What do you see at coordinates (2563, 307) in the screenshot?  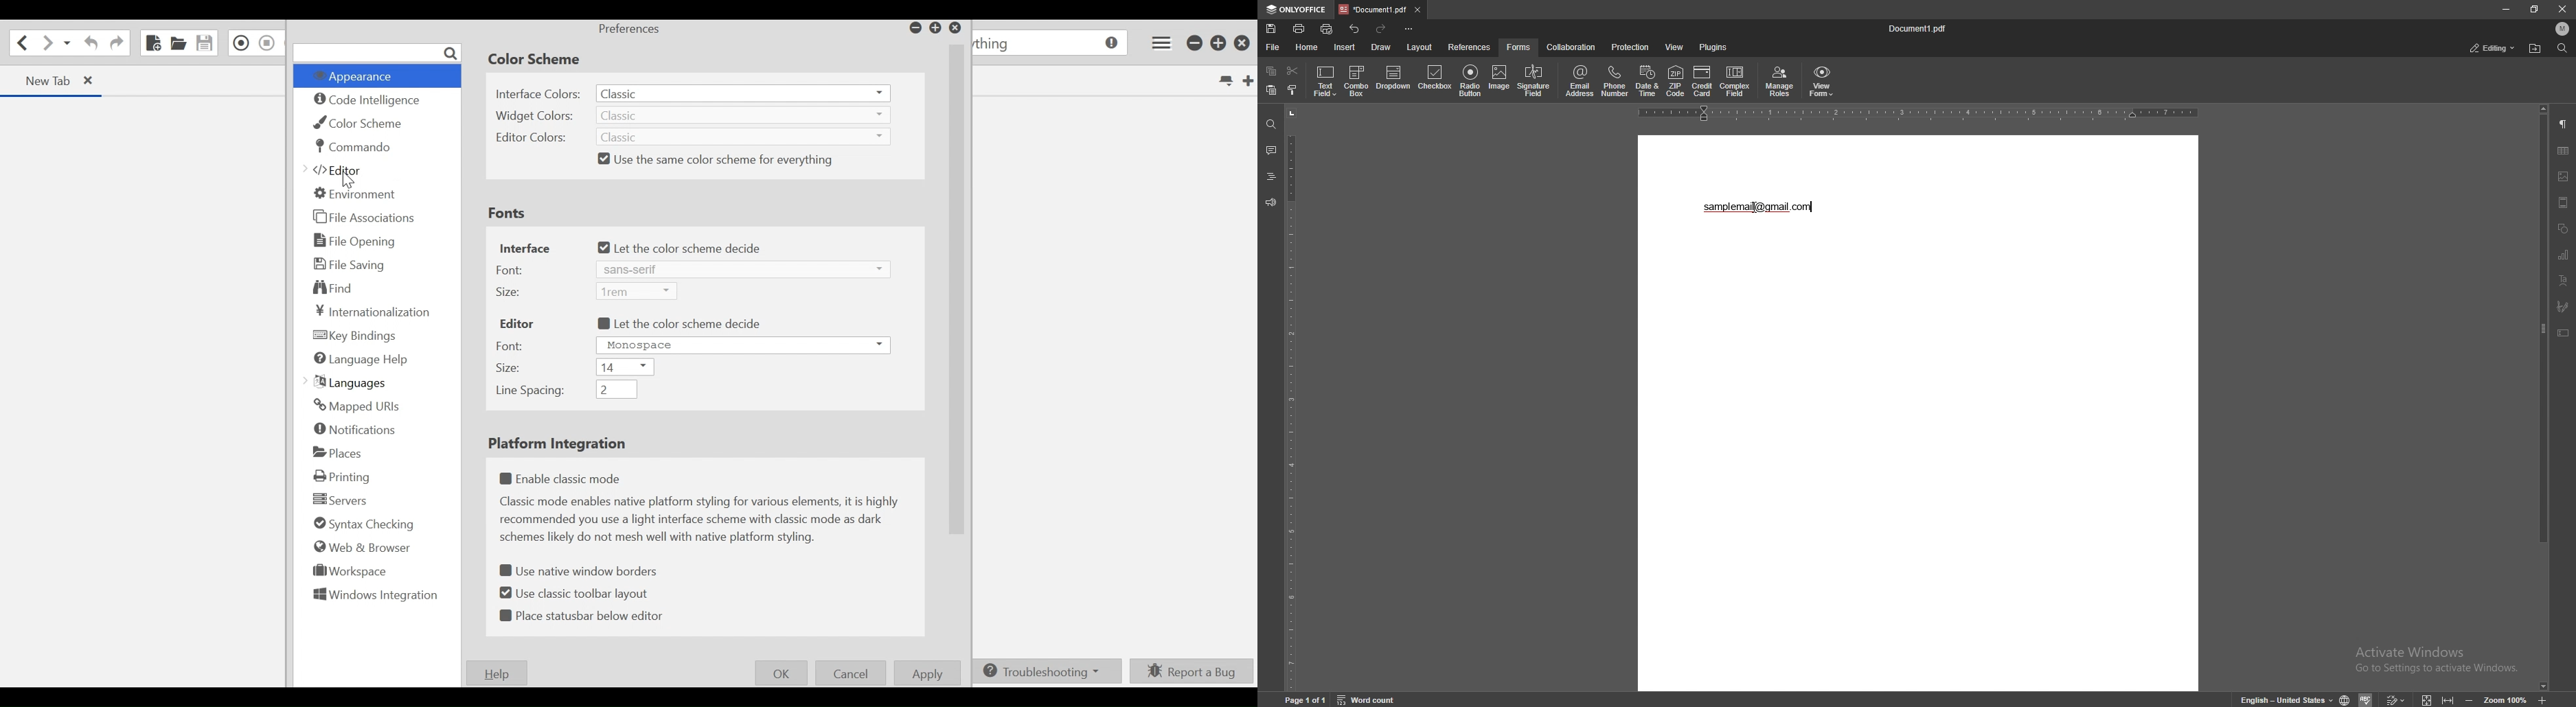 I see `signature field` at bounding box center [2563, 307].